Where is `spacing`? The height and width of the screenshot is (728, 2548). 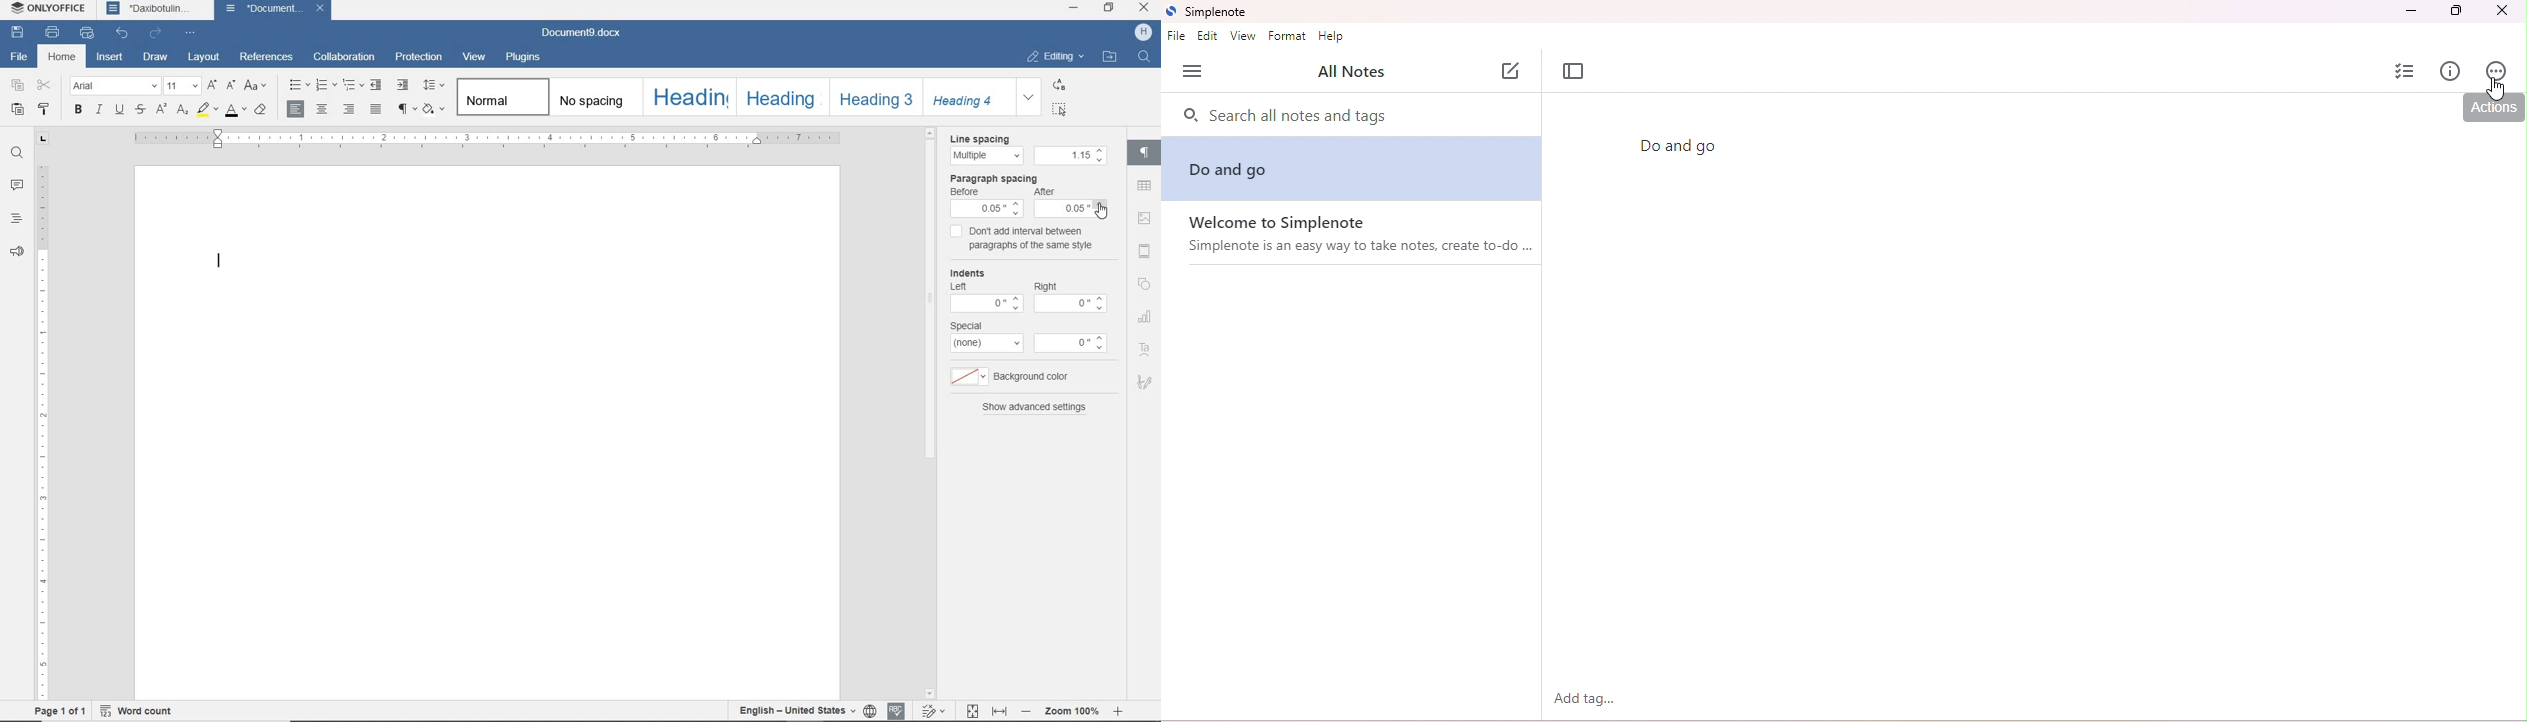
spacing is located at coordinates (1071, 156).